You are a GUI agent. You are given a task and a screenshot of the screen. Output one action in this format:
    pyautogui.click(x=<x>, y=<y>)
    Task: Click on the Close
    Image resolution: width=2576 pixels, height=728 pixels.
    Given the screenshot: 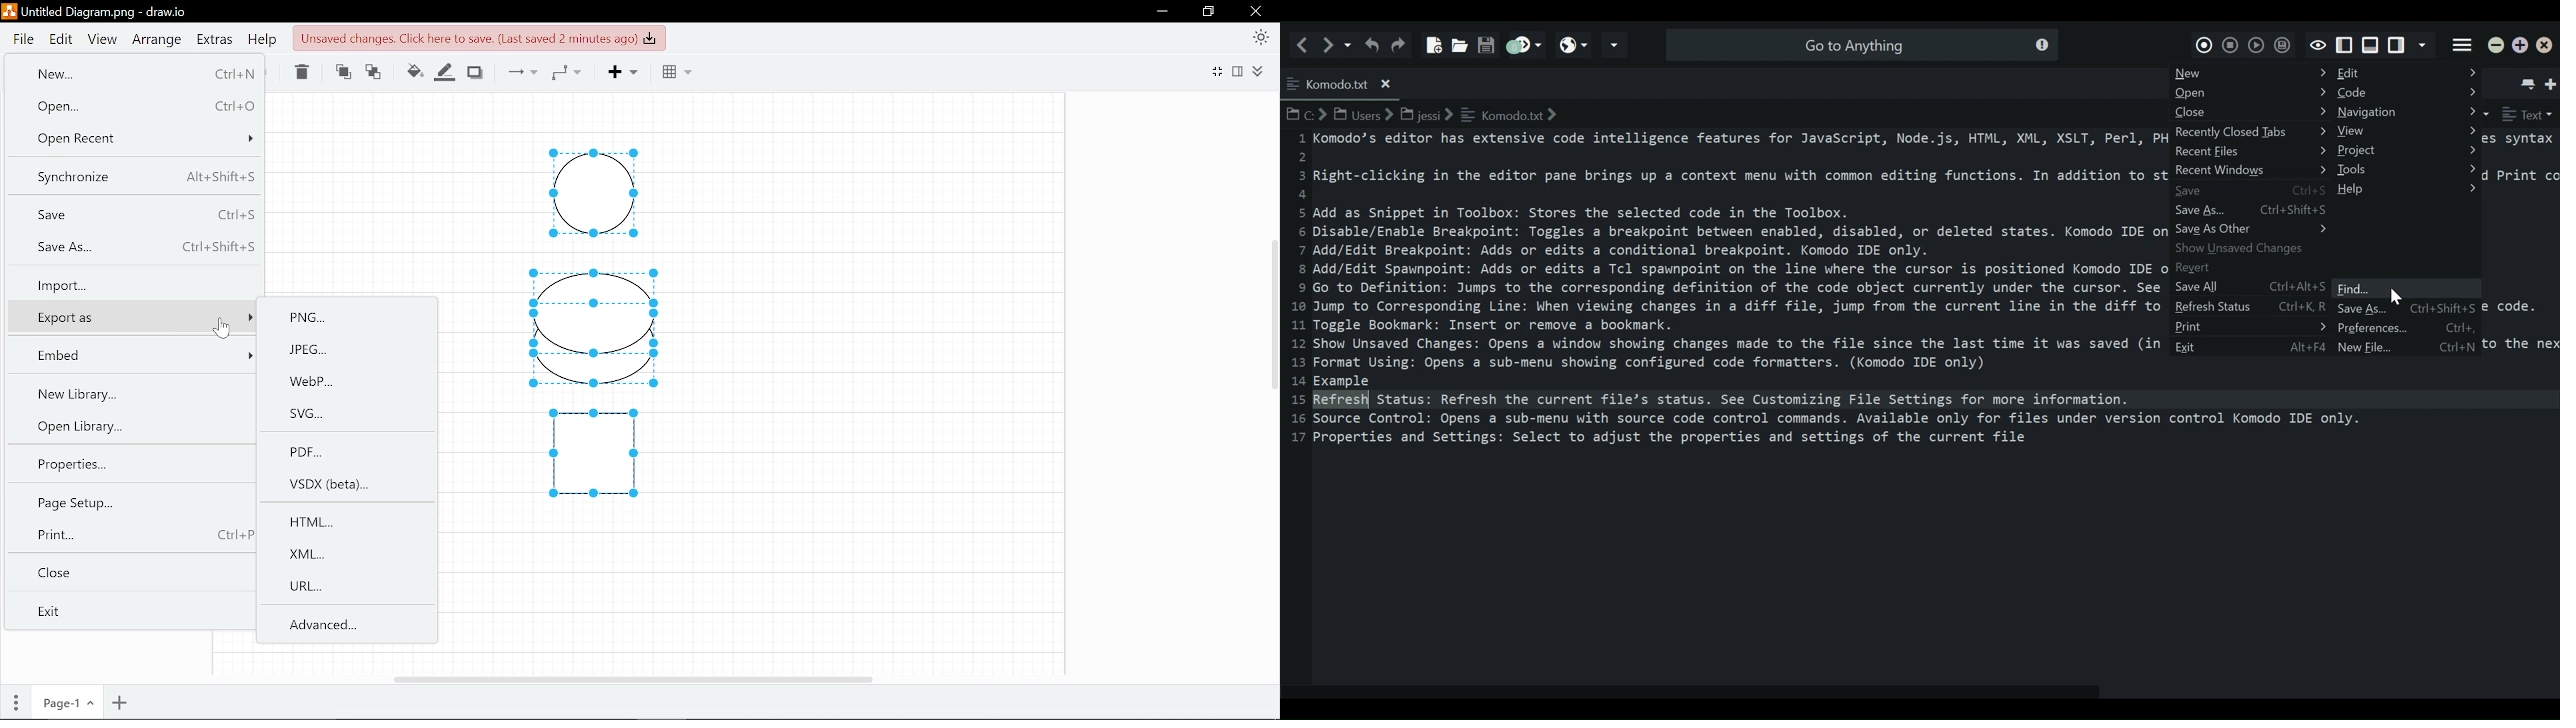 What is the action you would take?
    pyautogui.click(x=134, y=573)
    